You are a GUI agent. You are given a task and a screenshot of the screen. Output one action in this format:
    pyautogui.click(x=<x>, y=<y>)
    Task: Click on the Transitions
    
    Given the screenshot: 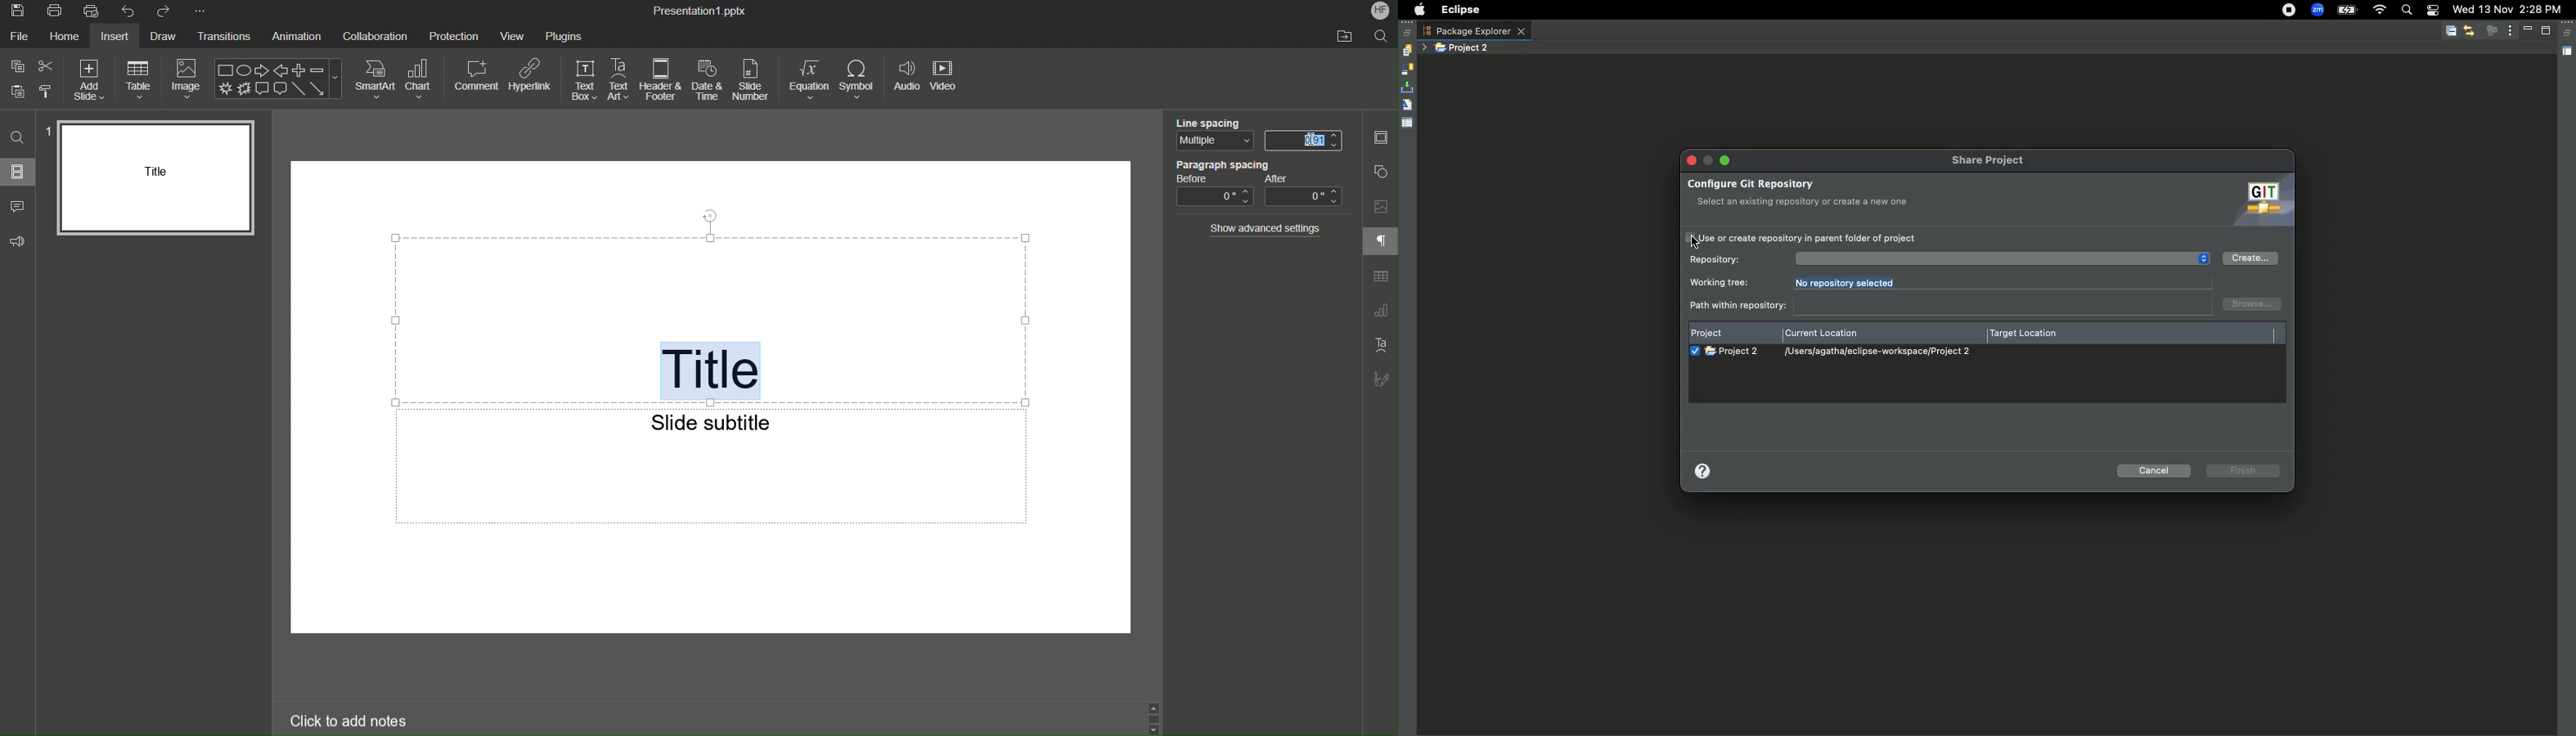 What is the action you would take?
    pyautogui.click(x=224, y=38)
    